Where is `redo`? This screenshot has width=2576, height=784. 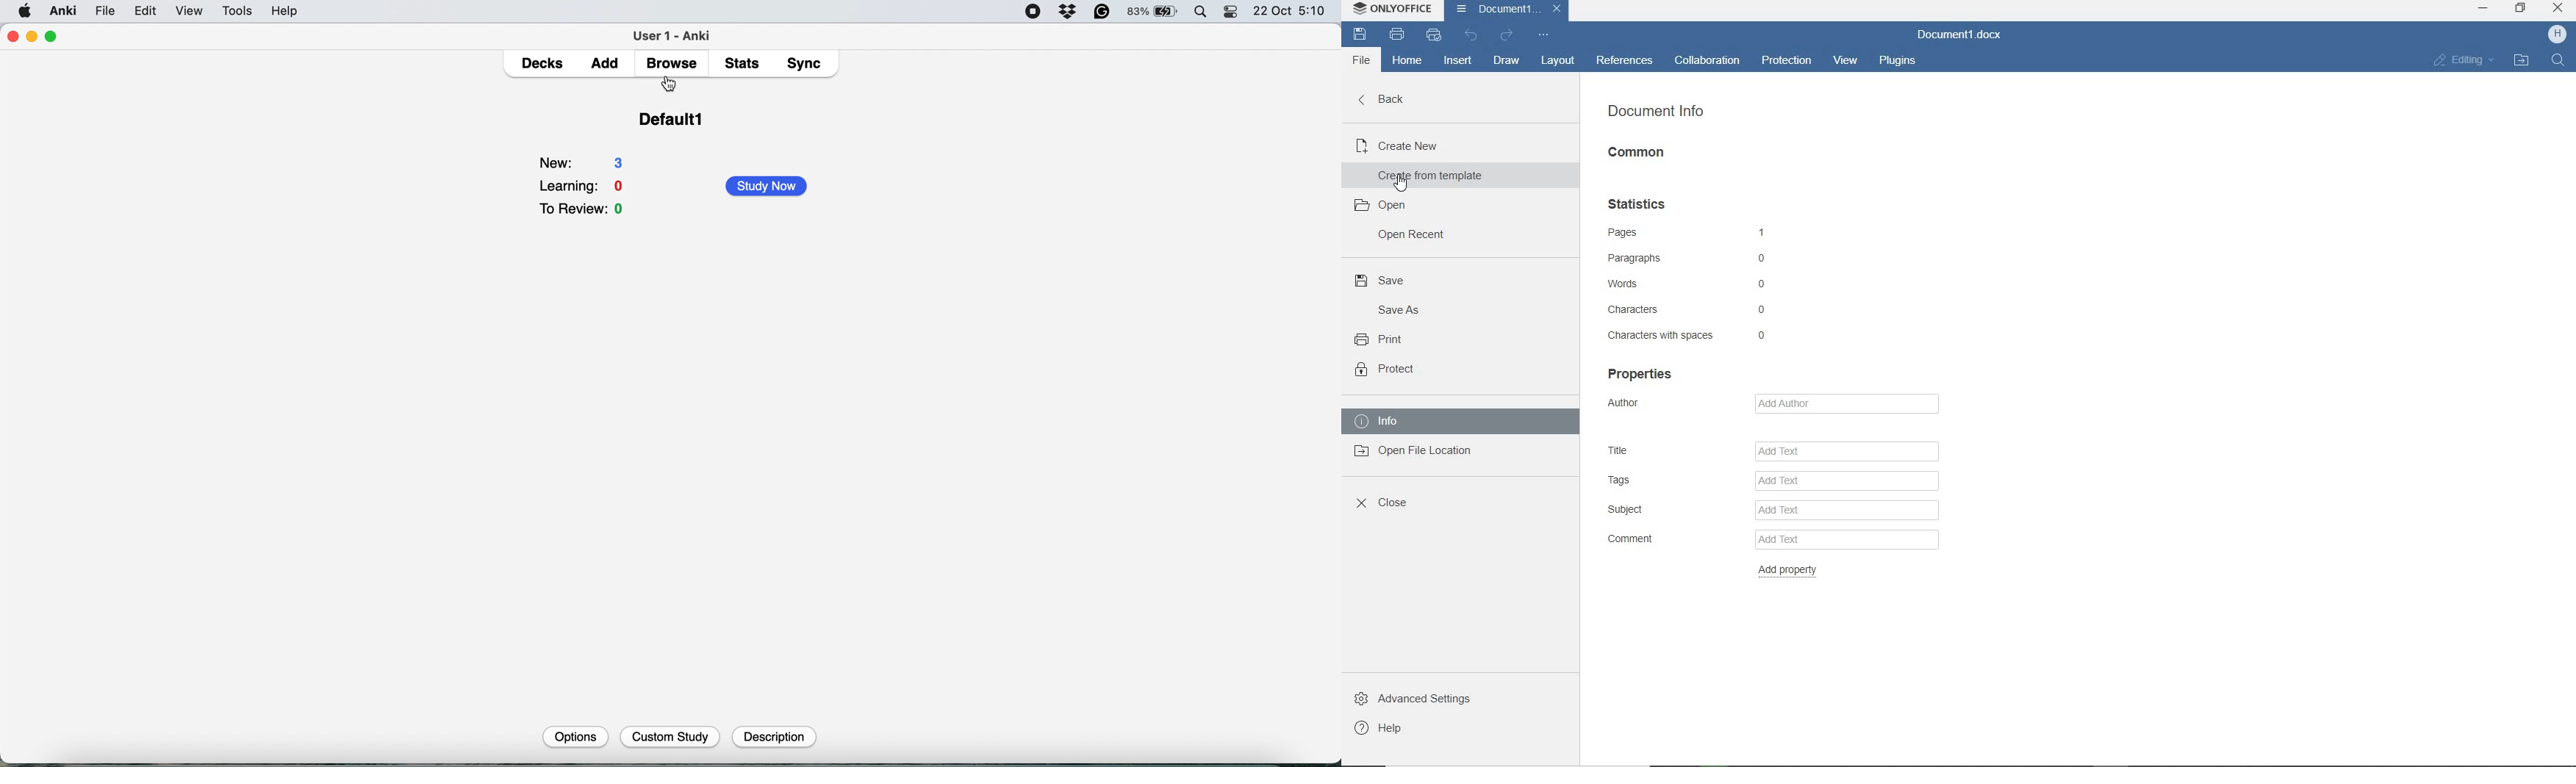 redo is located at coordinates (1507, 35).